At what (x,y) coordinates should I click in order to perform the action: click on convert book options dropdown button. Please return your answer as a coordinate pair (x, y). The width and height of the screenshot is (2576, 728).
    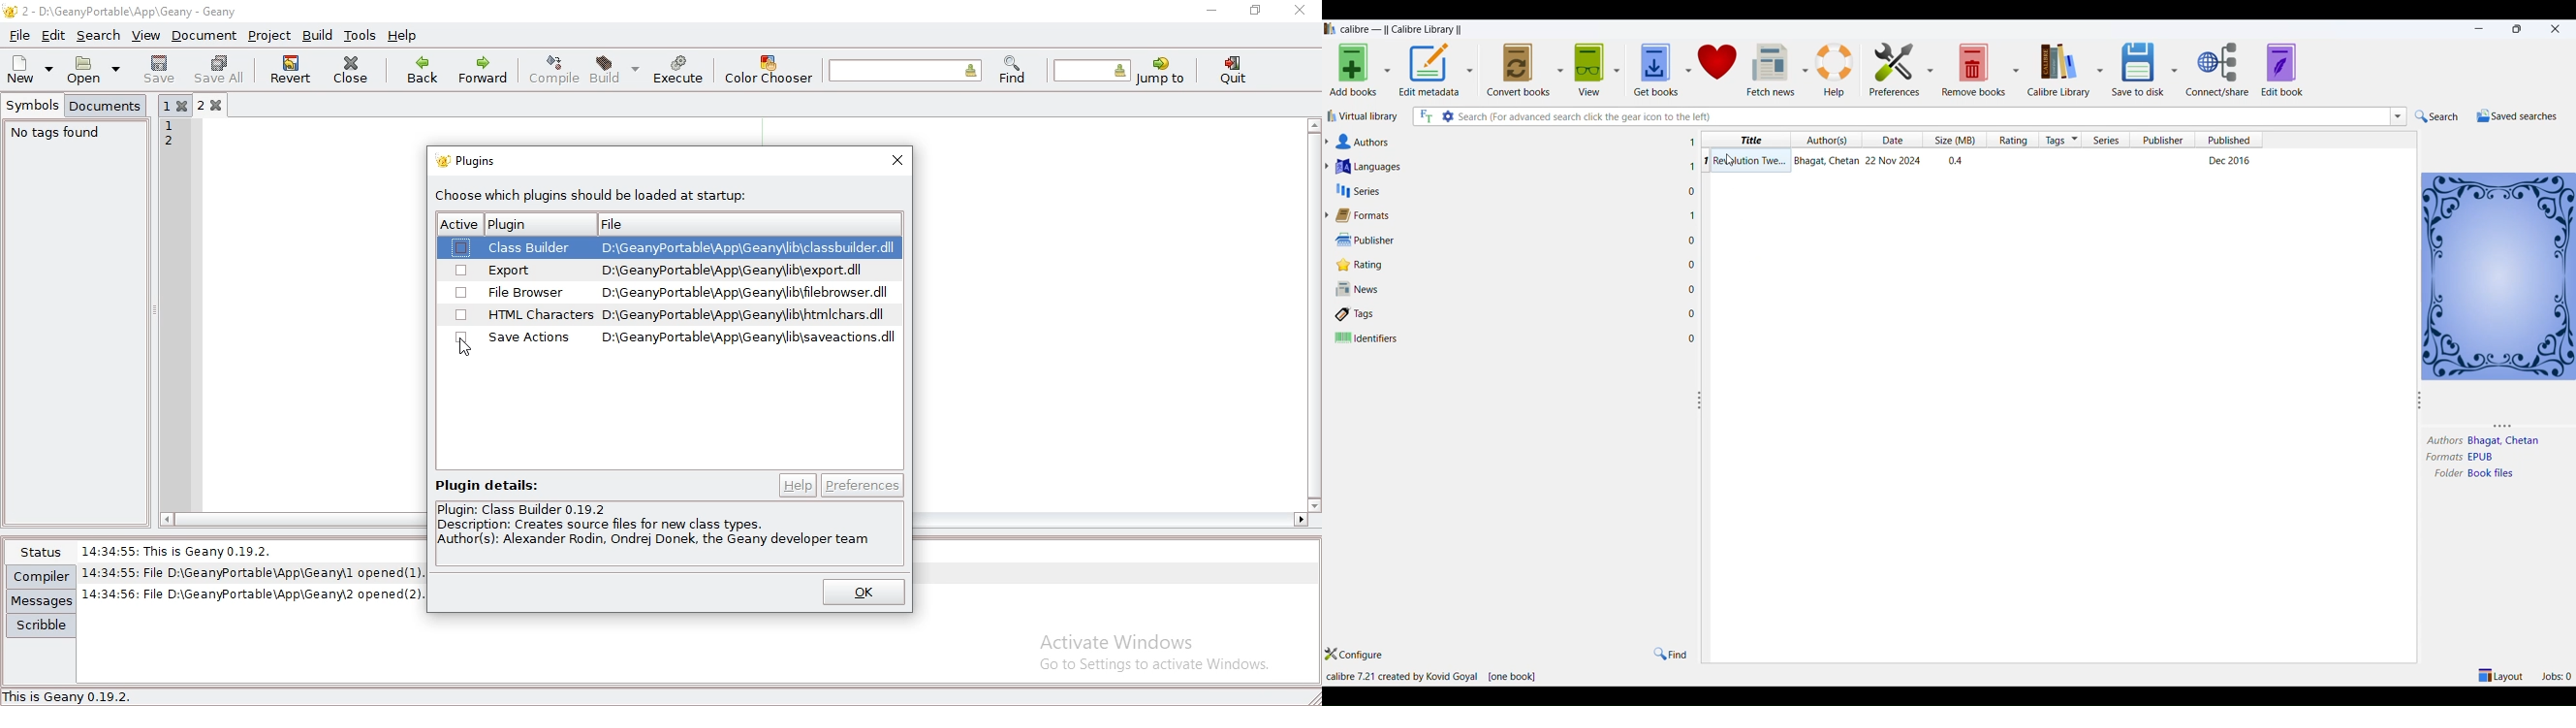
    Looking at the image, I should click on (1559, 64).